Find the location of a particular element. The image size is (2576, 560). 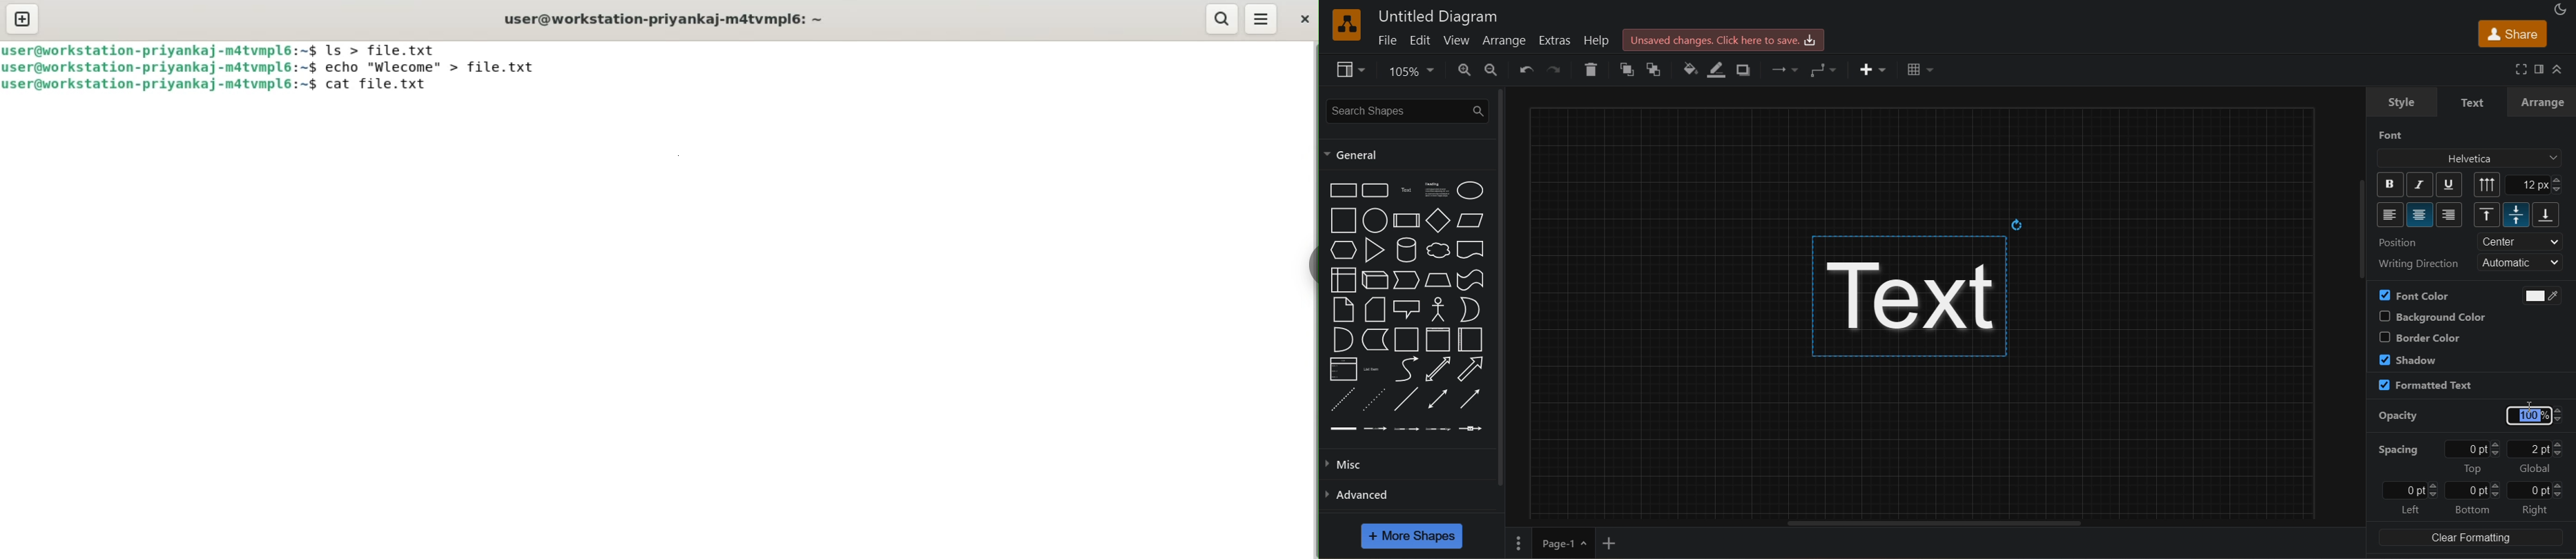

close is located at coordinates (1304, 17).